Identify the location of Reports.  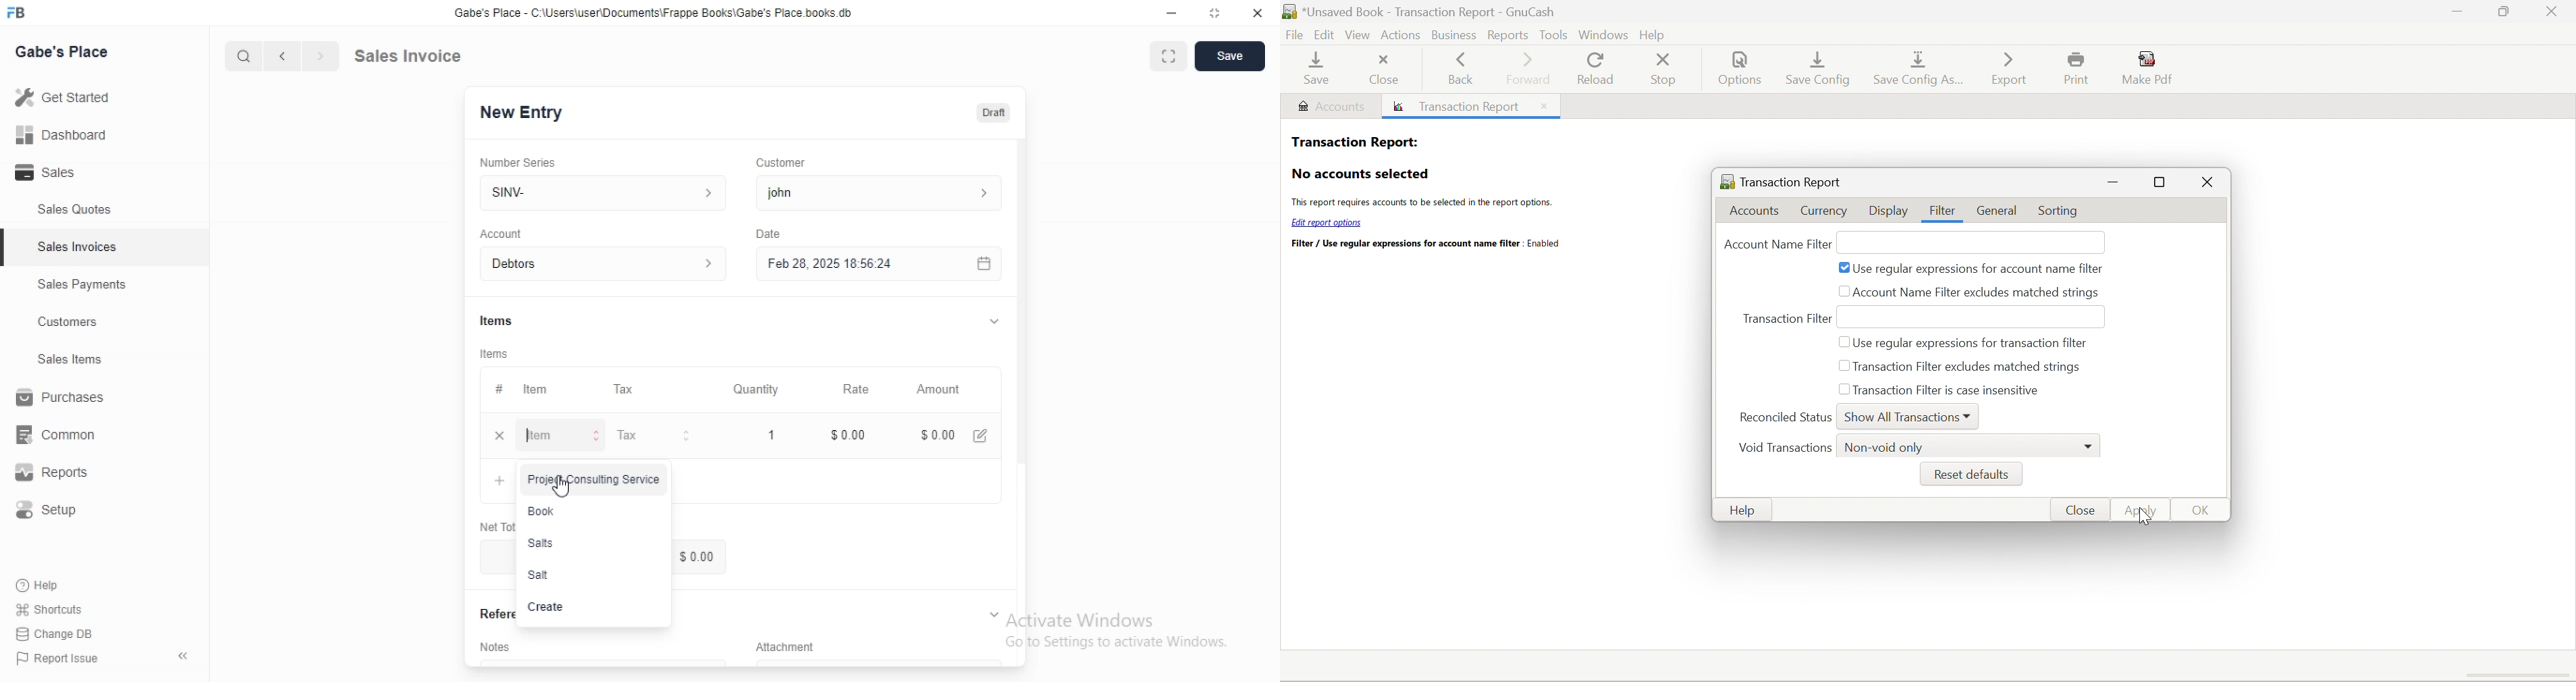
(65, 475).